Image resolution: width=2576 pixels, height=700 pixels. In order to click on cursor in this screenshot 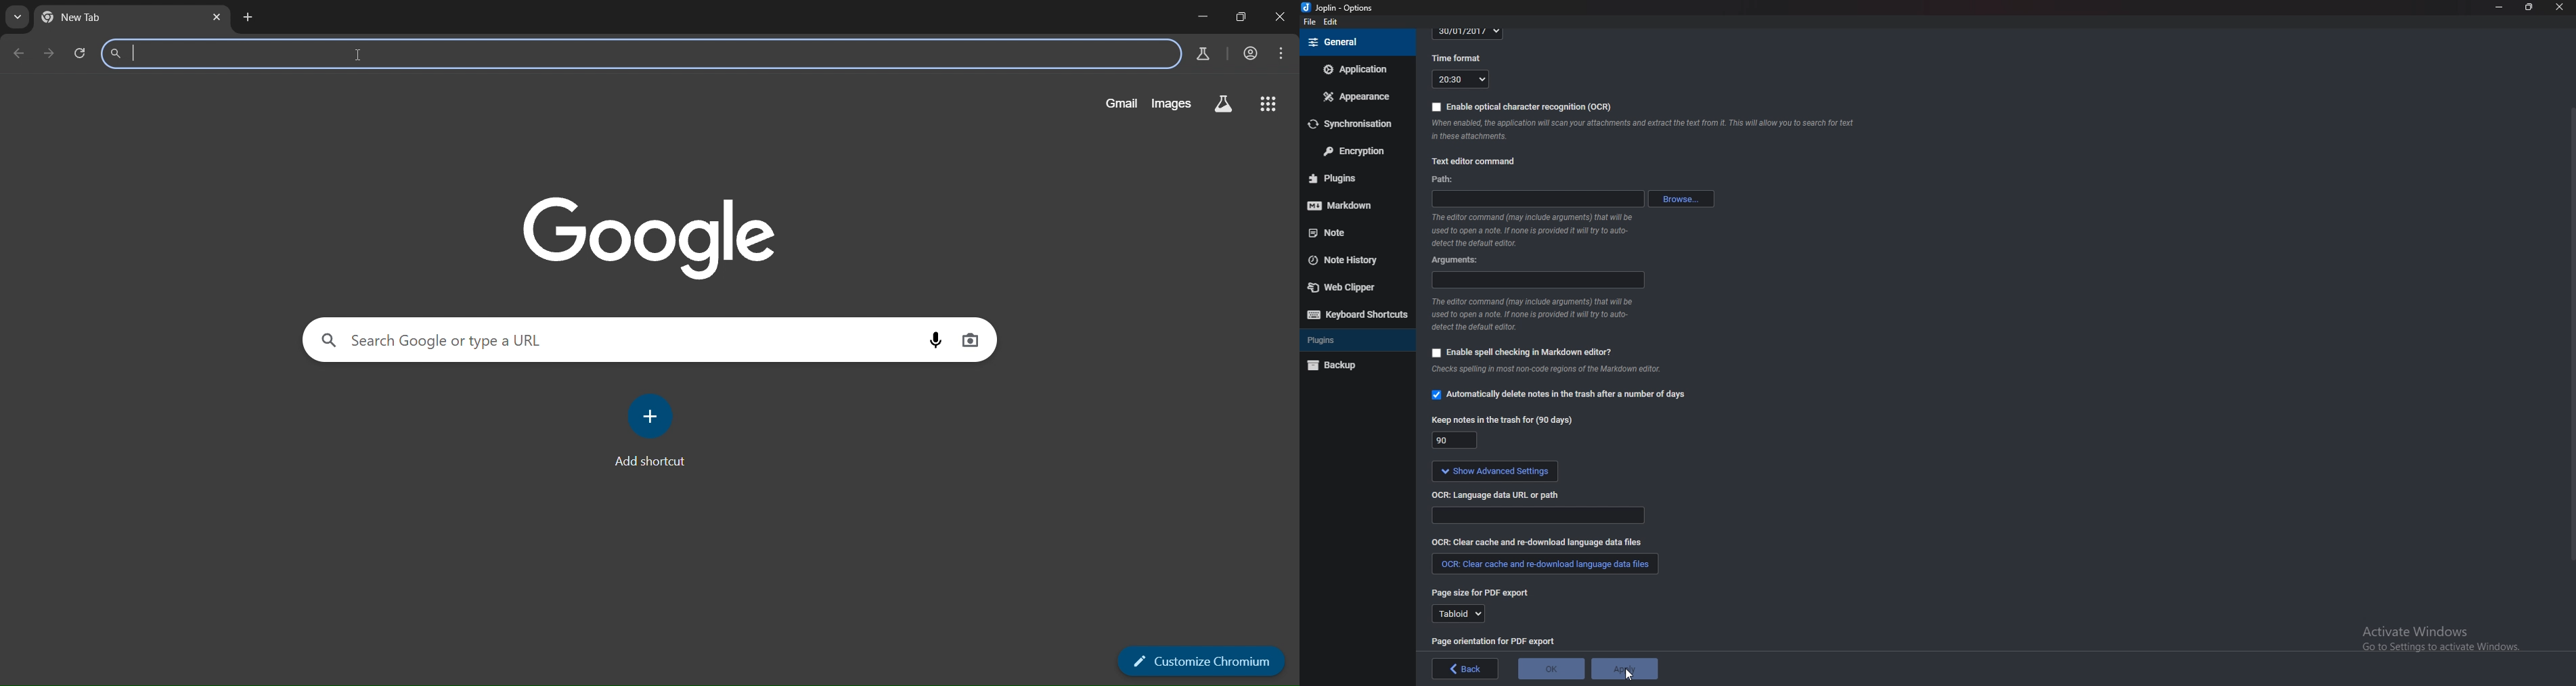, I will do `click(357, 61)`.